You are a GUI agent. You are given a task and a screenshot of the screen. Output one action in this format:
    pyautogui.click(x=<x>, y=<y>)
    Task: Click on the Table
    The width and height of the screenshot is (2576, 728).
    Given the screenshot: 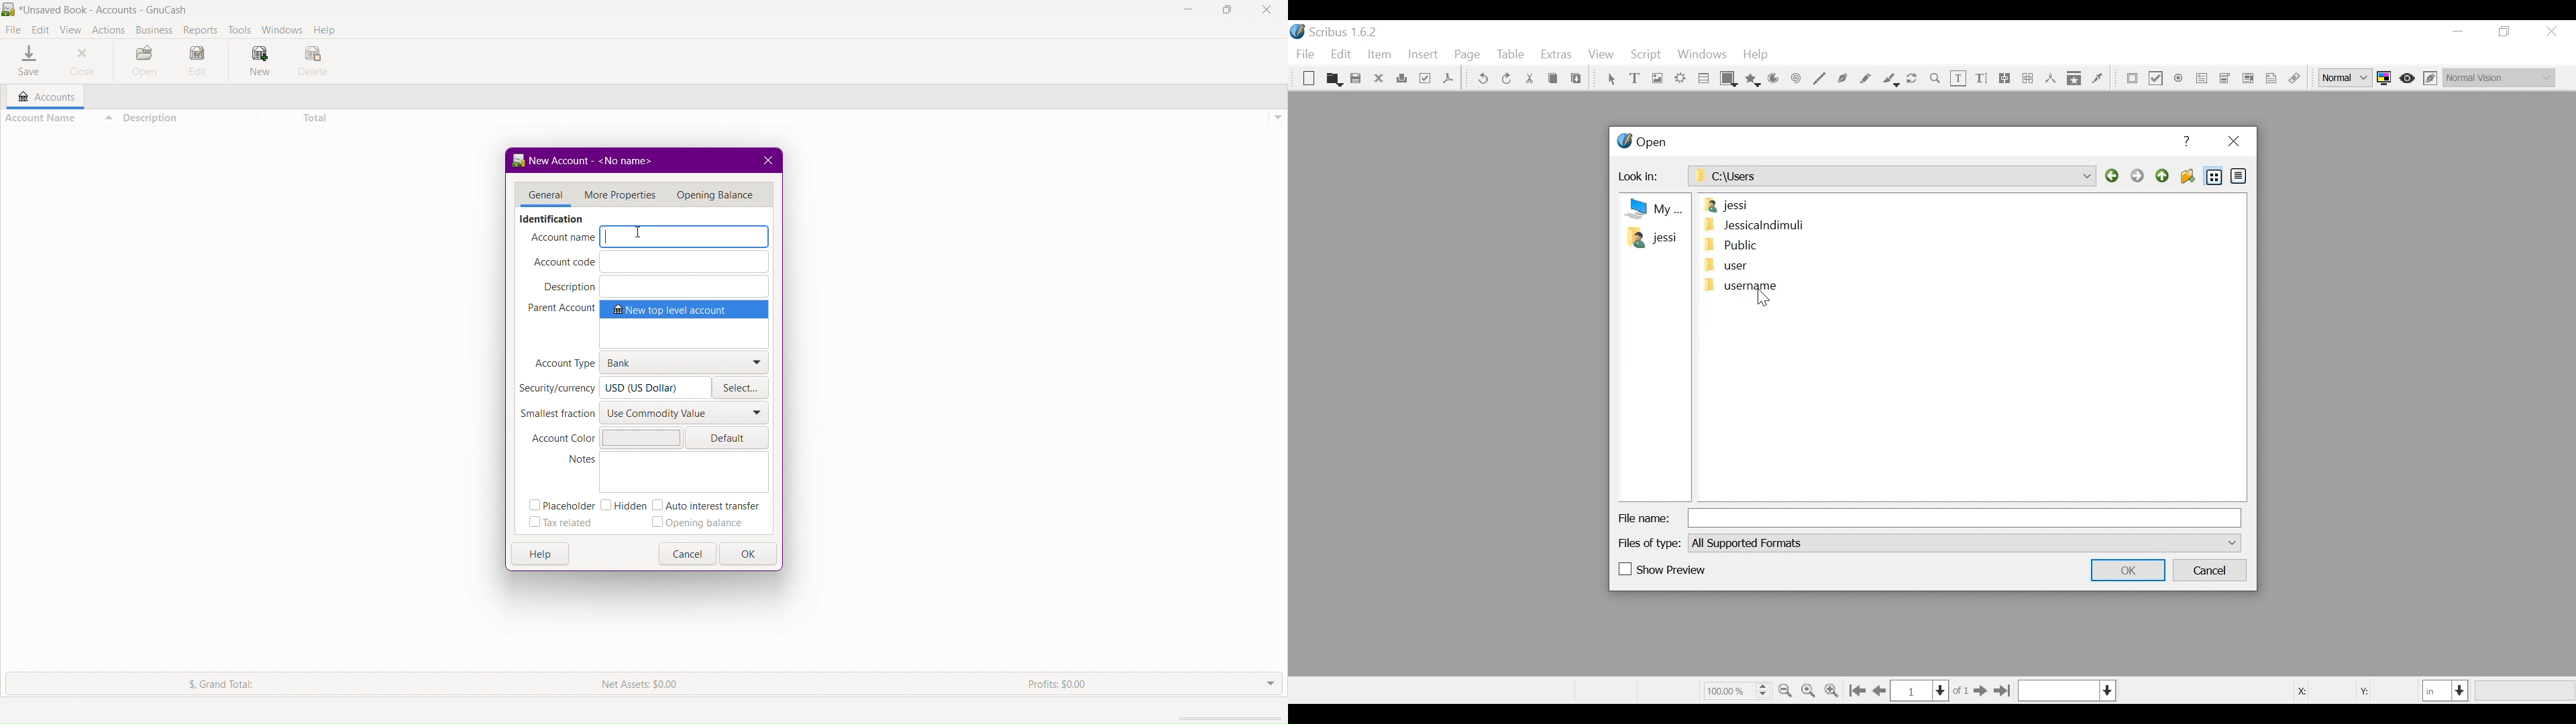 What is the action you would take?
    pyautogui.click(x=1704, y=80)
    